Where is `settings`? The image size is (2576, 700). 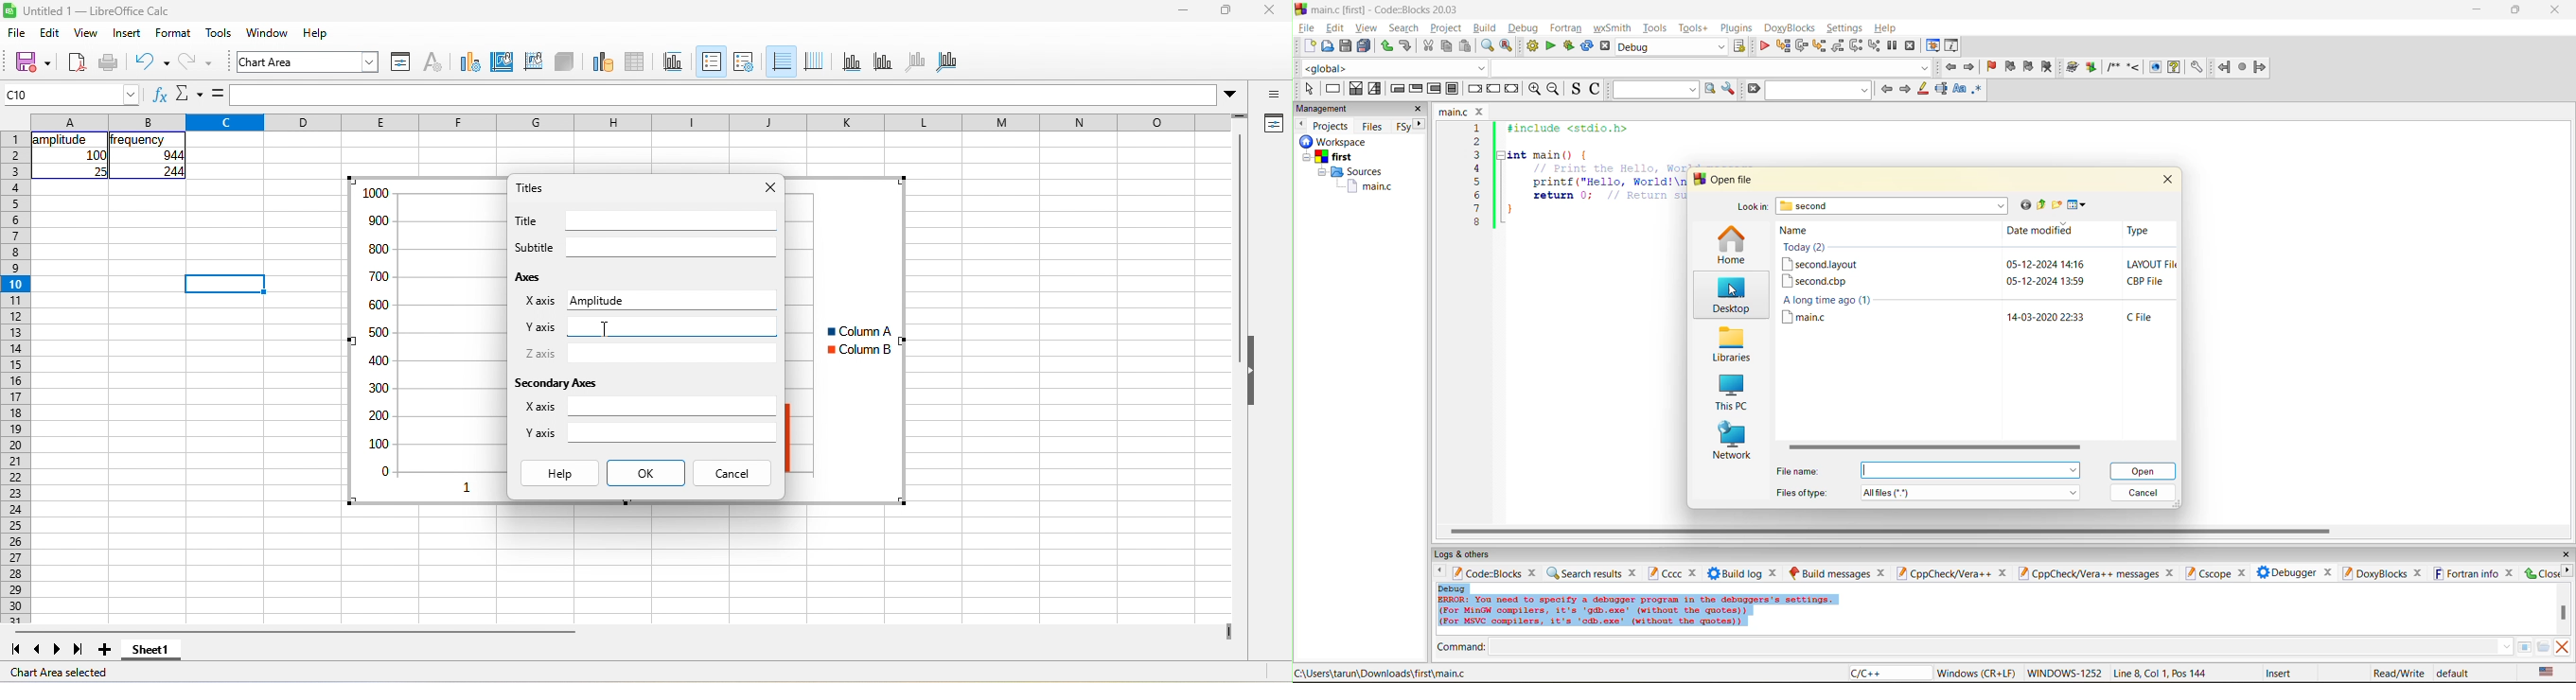 settings is located at coordinates (2196, 67).